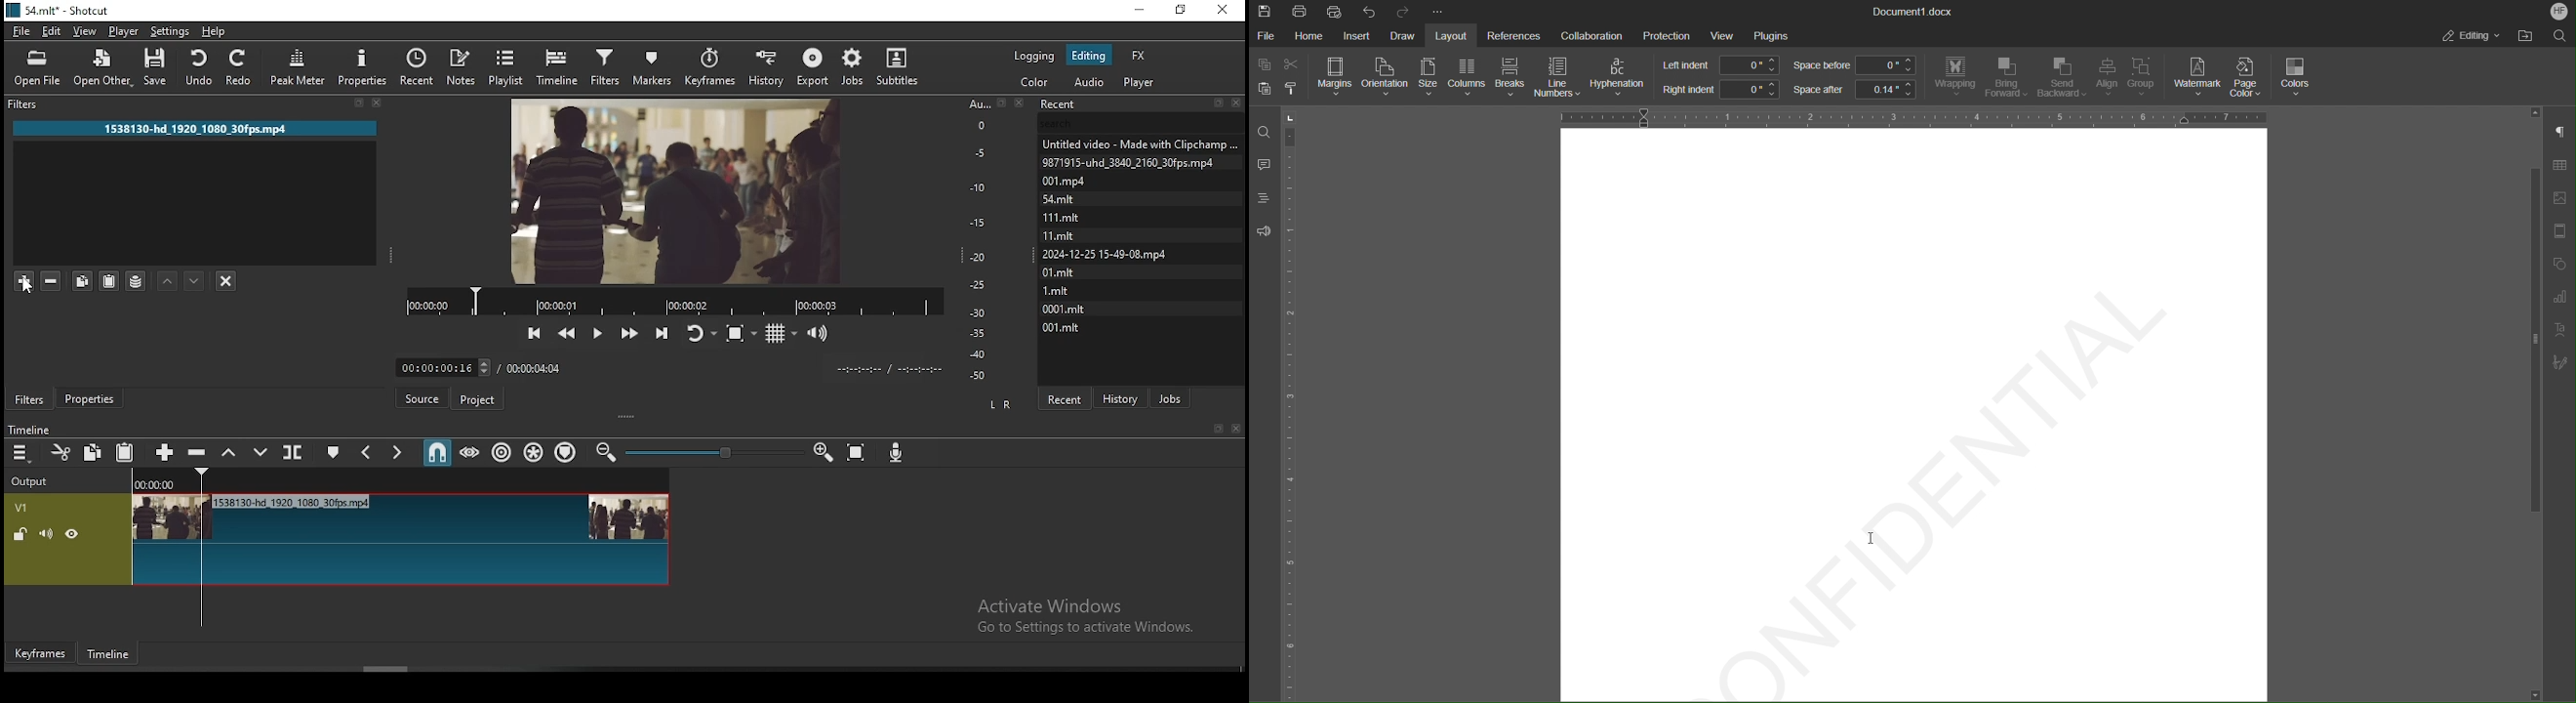 The image size is (2576, 728). Describe the element at coordinates (2561, 363) in the screenshot. I see `Signature` at that location.